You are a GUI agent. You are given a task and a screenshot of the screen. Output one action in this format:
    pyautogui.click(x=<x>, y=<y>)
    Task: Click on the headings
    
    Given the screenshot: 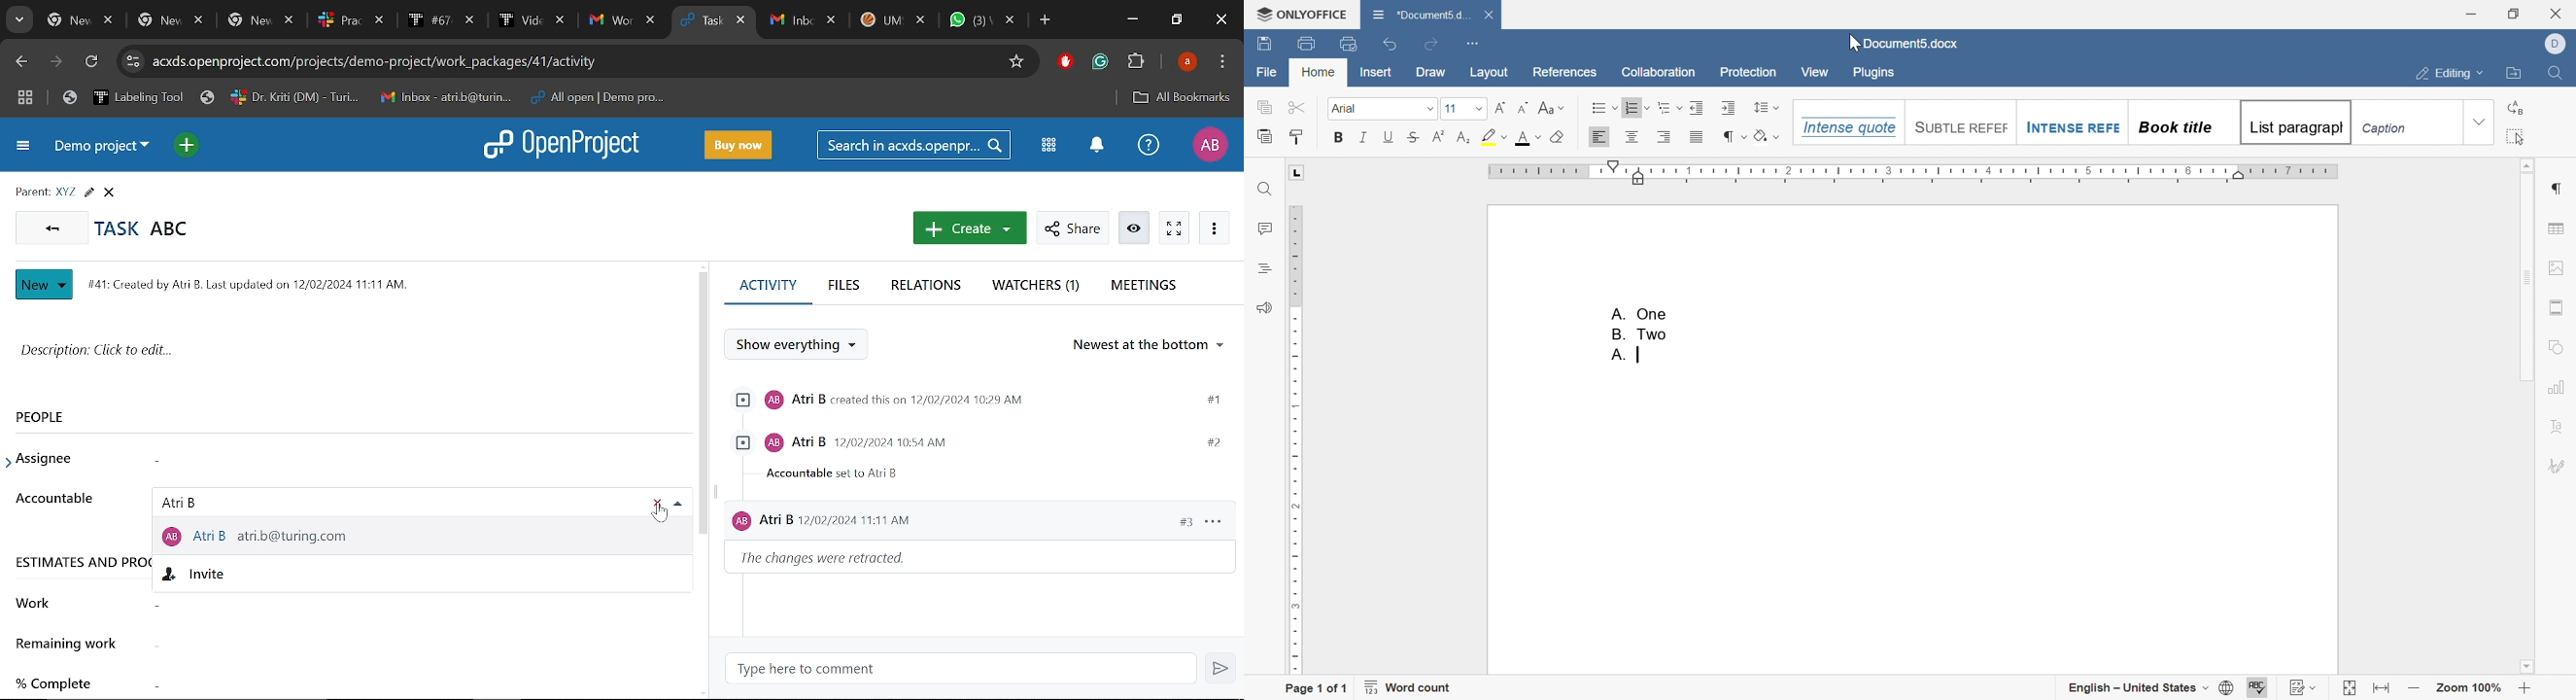 What is the action you would take?
    pyautogui.click(x=1263, y=269)
    